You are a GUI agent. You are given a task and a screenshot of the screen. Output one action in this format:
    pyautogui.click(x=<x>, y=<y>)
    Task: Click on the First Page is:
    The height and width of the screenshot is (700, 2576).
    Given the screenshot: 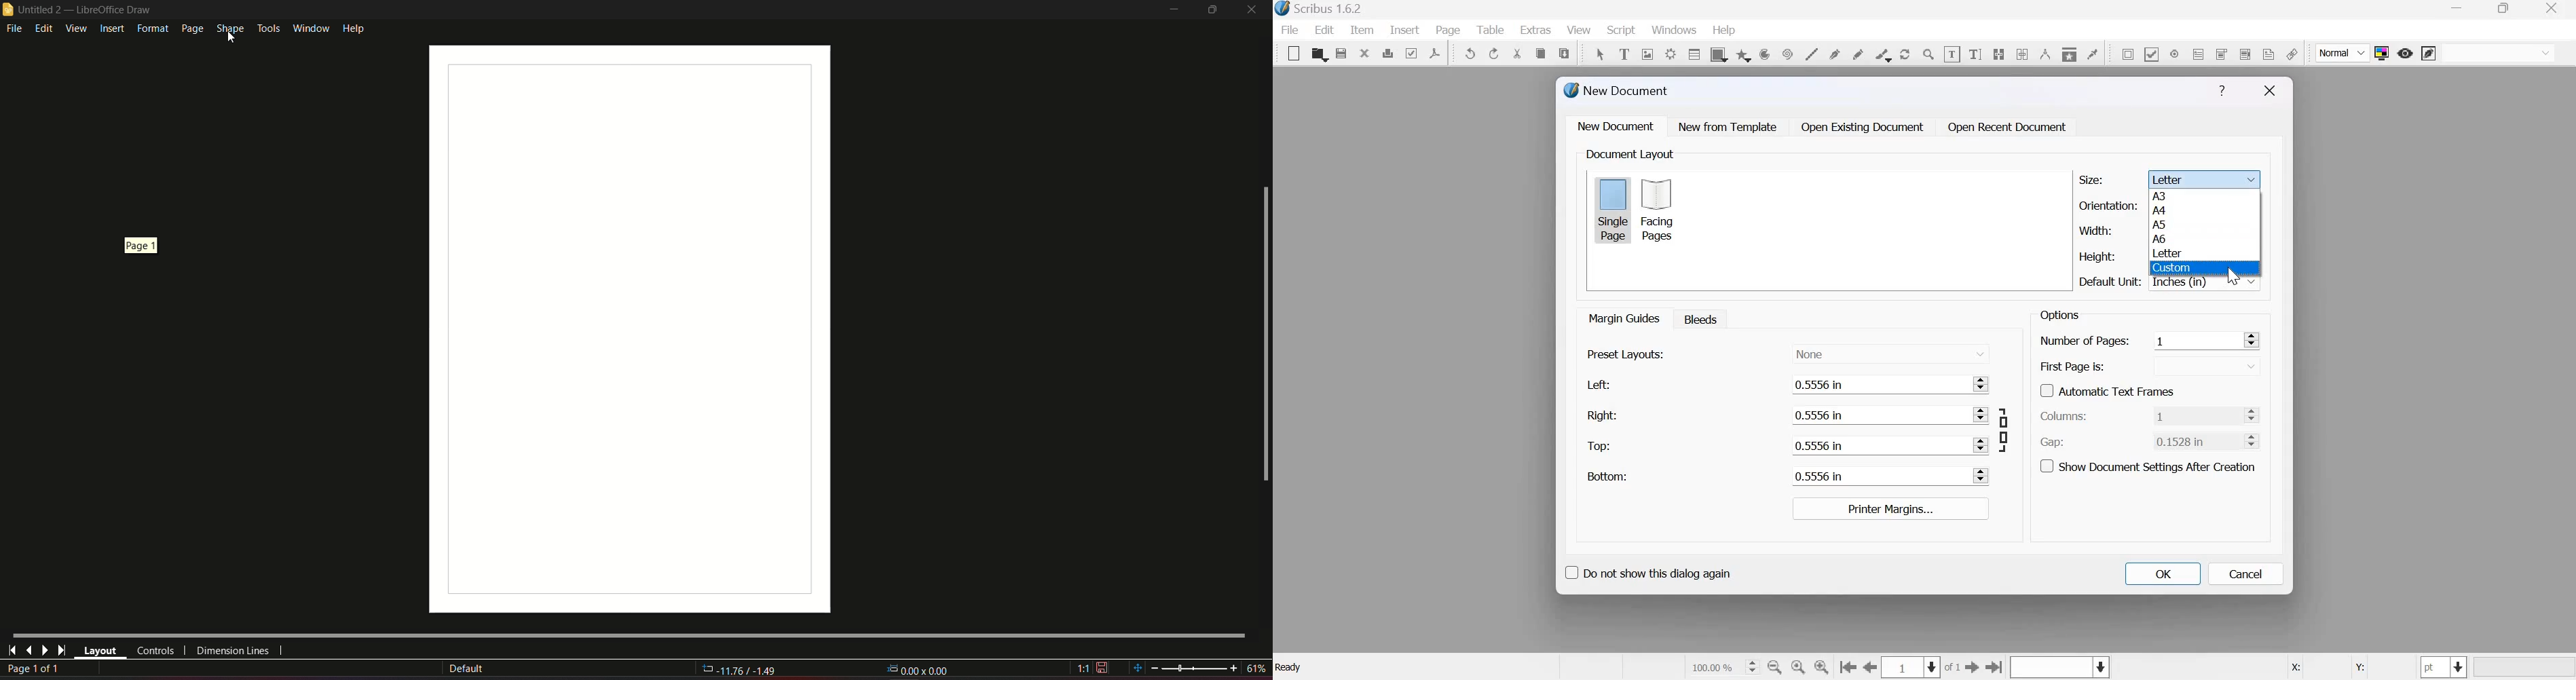 What is the action you would take?
    pyautogui.click(x=2073, y=365)
    